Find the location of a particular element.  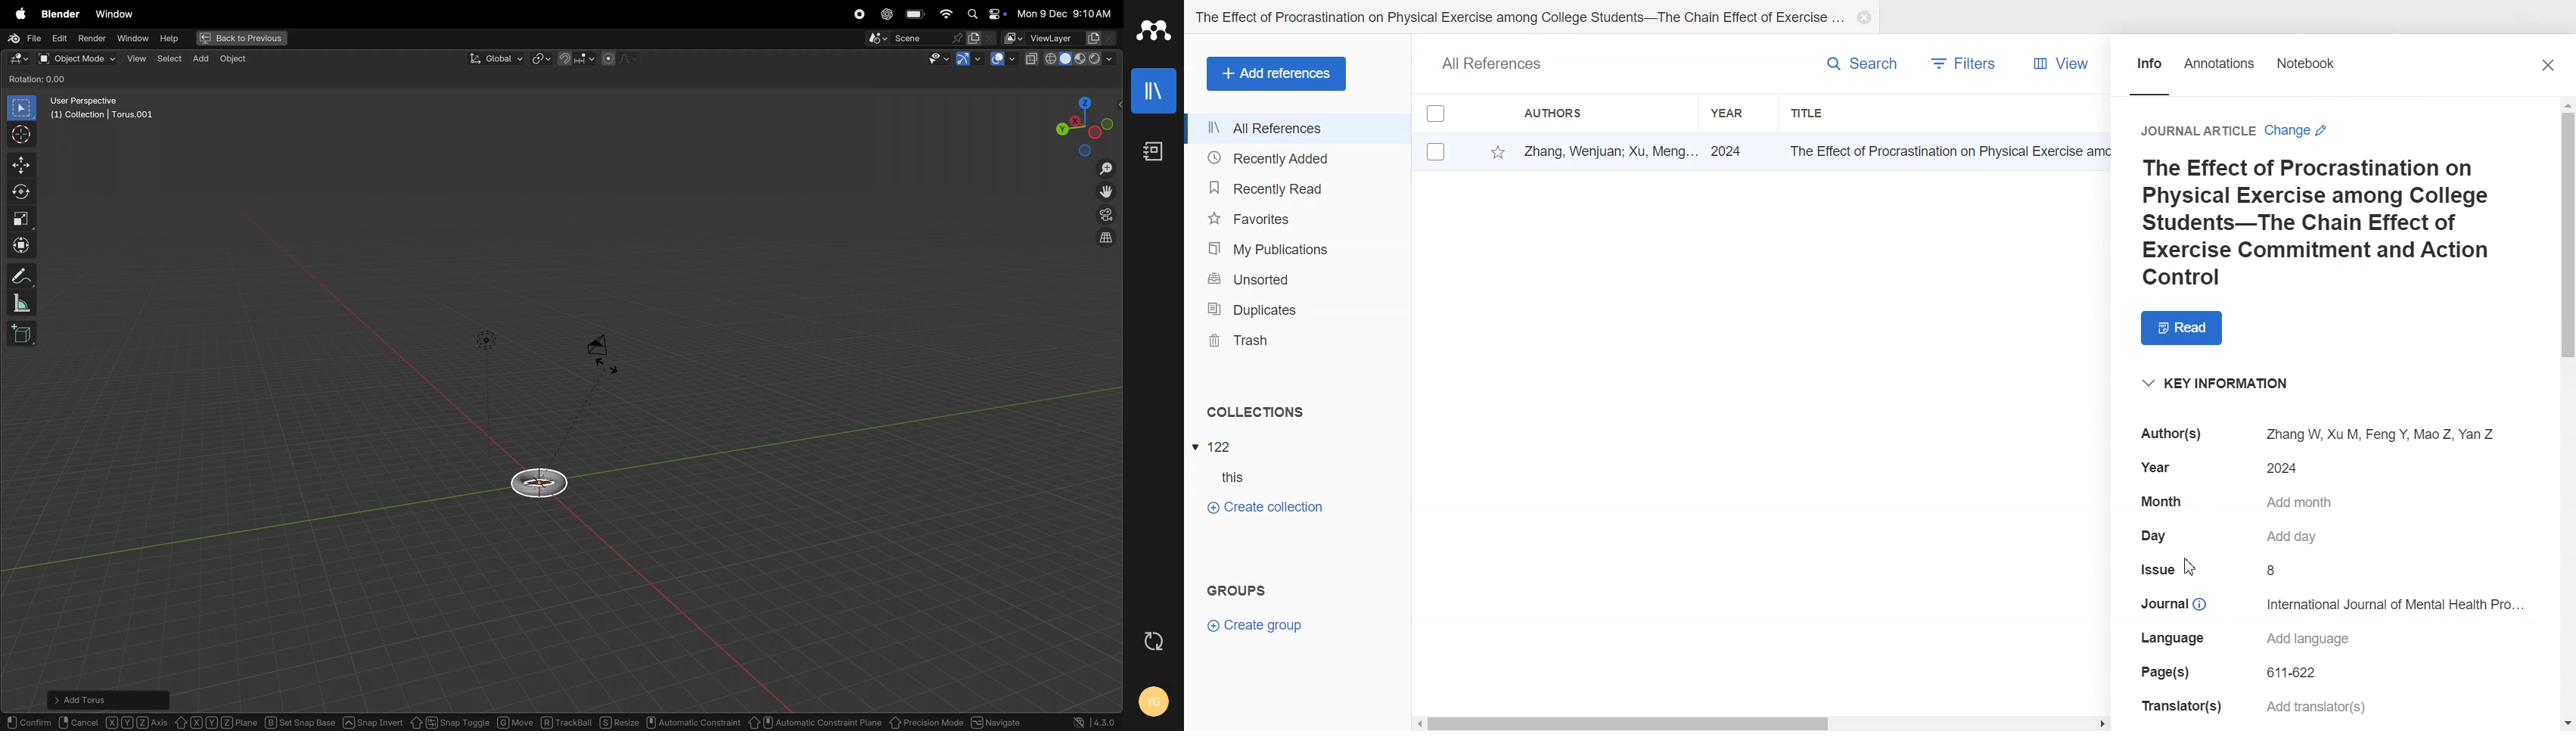

xyz axis is located at coordinates (138, 721).